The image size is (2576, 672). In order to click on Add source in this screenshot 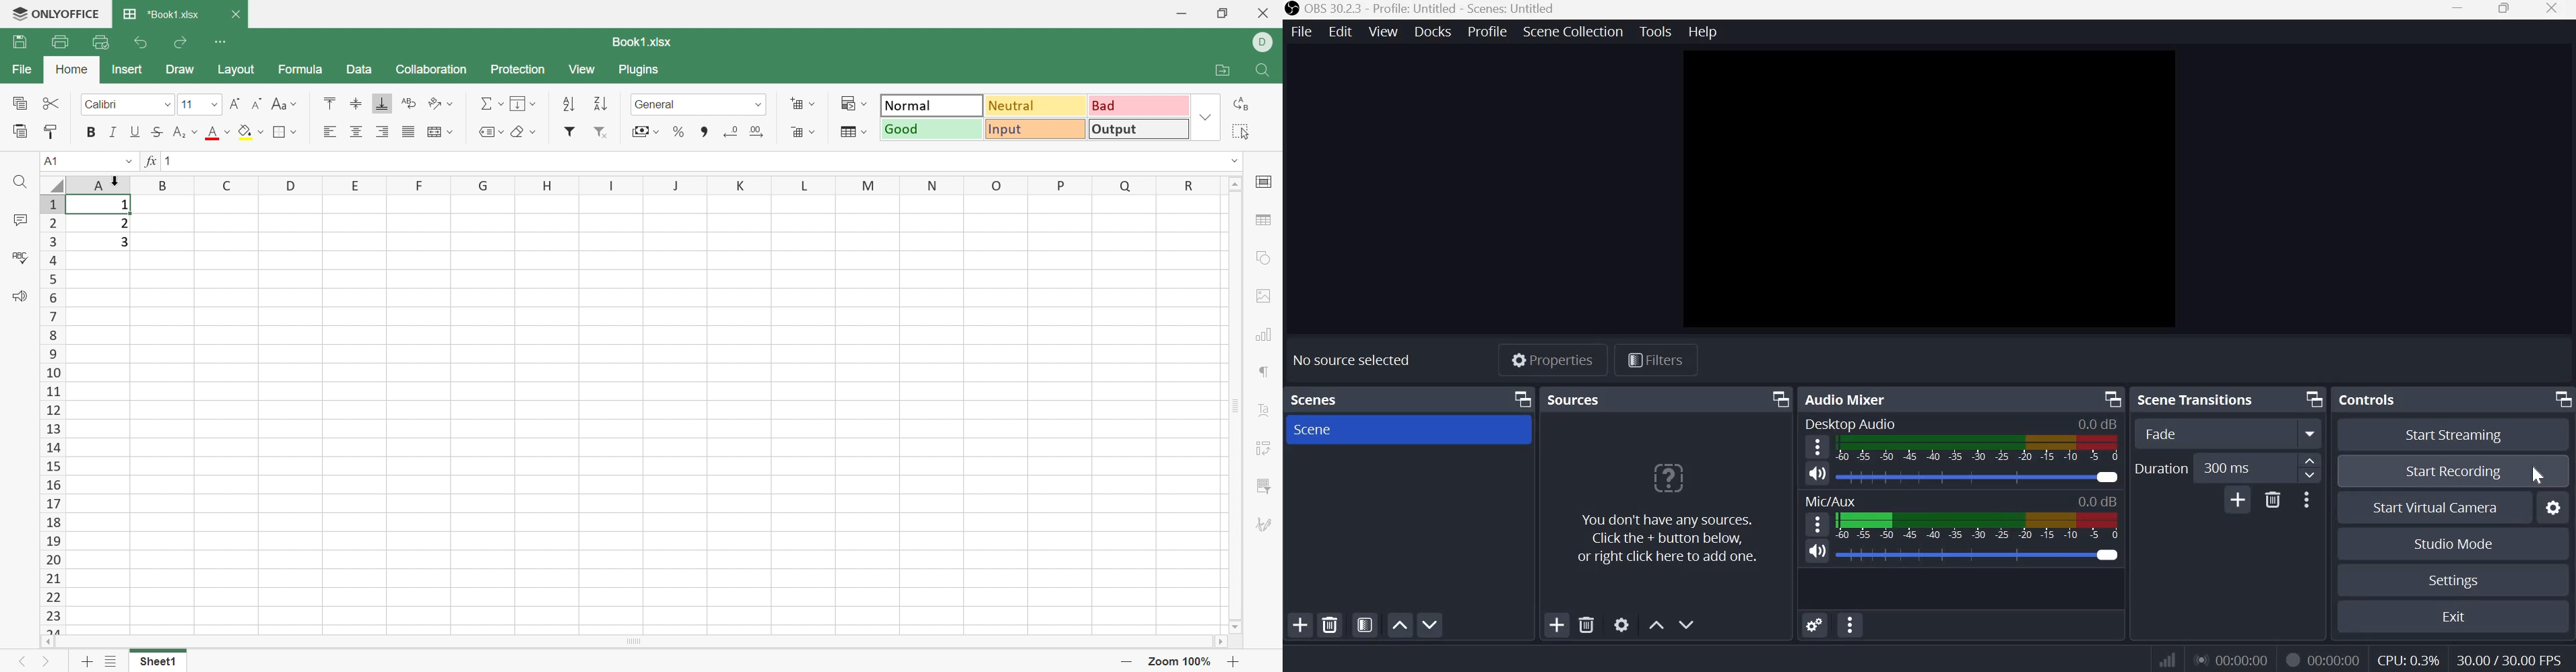, I will do `click(1557, 625)`.